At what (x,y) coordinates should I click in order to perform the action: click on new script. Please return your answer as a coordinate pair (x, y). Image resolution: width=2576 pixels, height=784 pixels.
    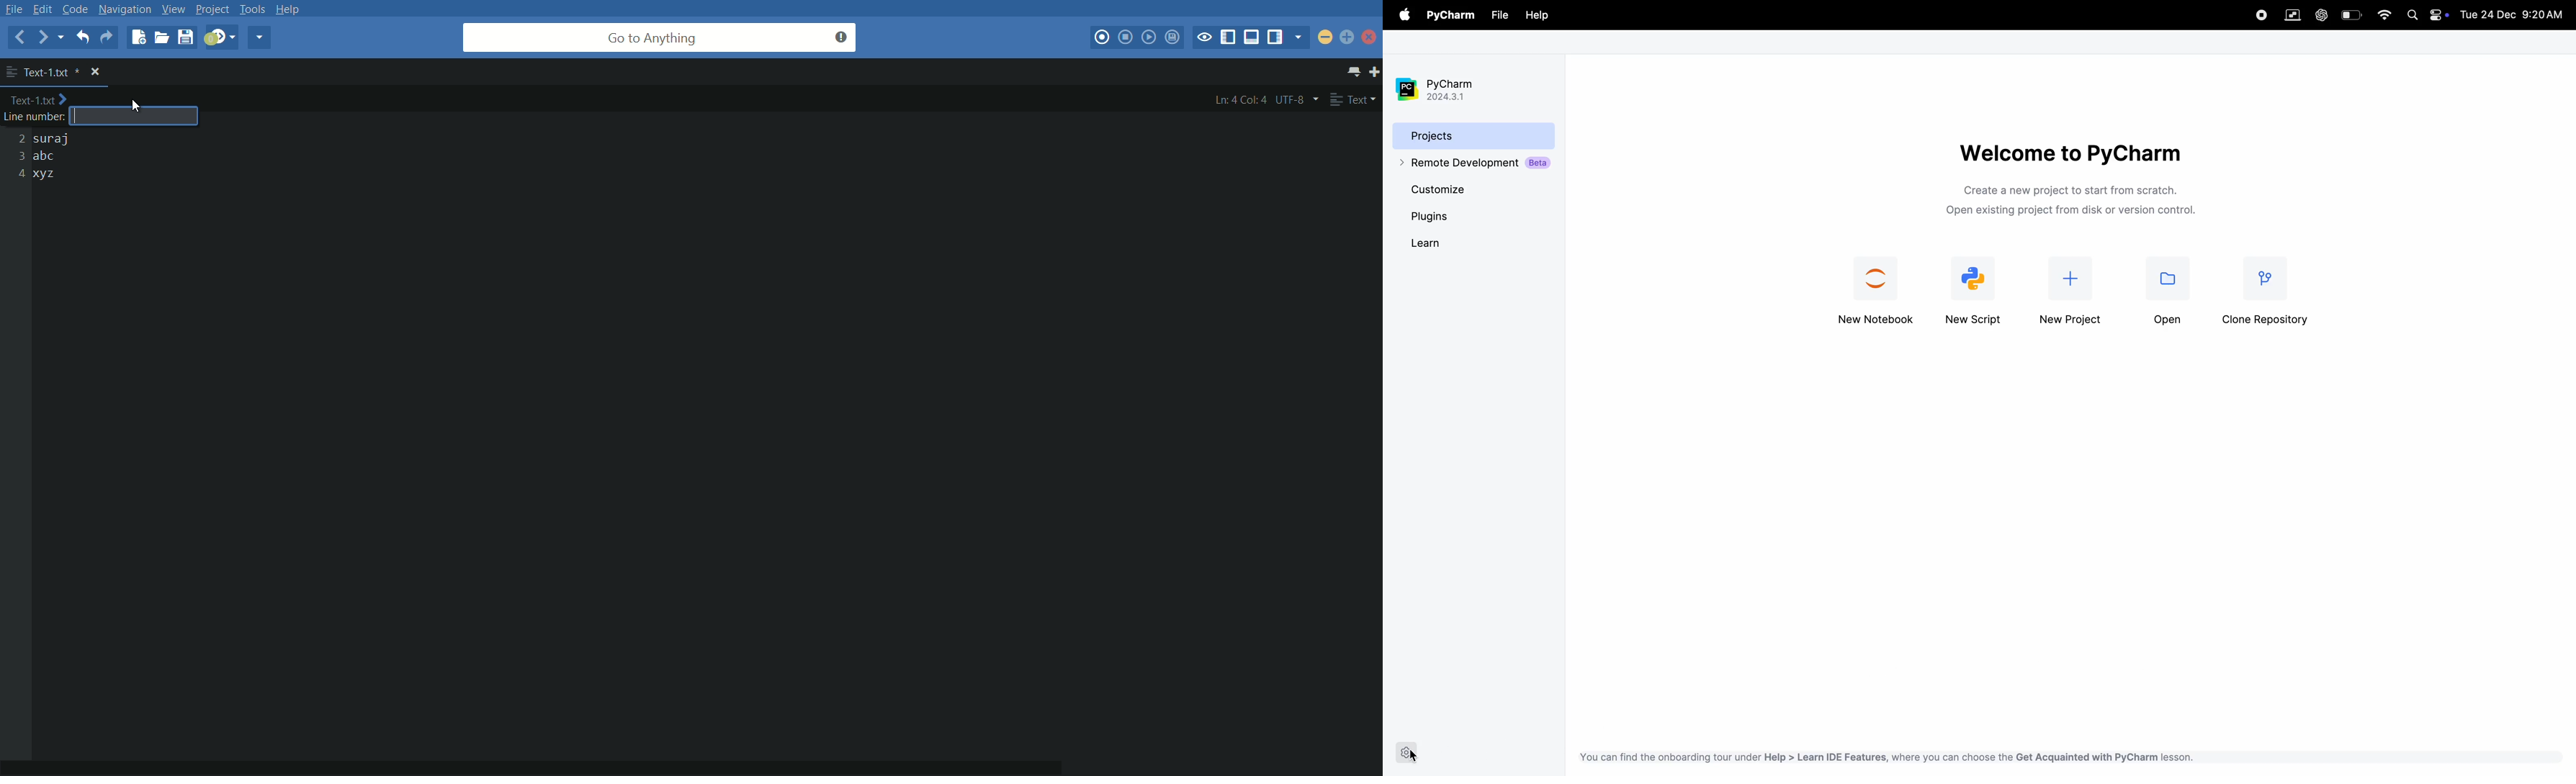
    Looking at the image, I should click on (1977, 291).